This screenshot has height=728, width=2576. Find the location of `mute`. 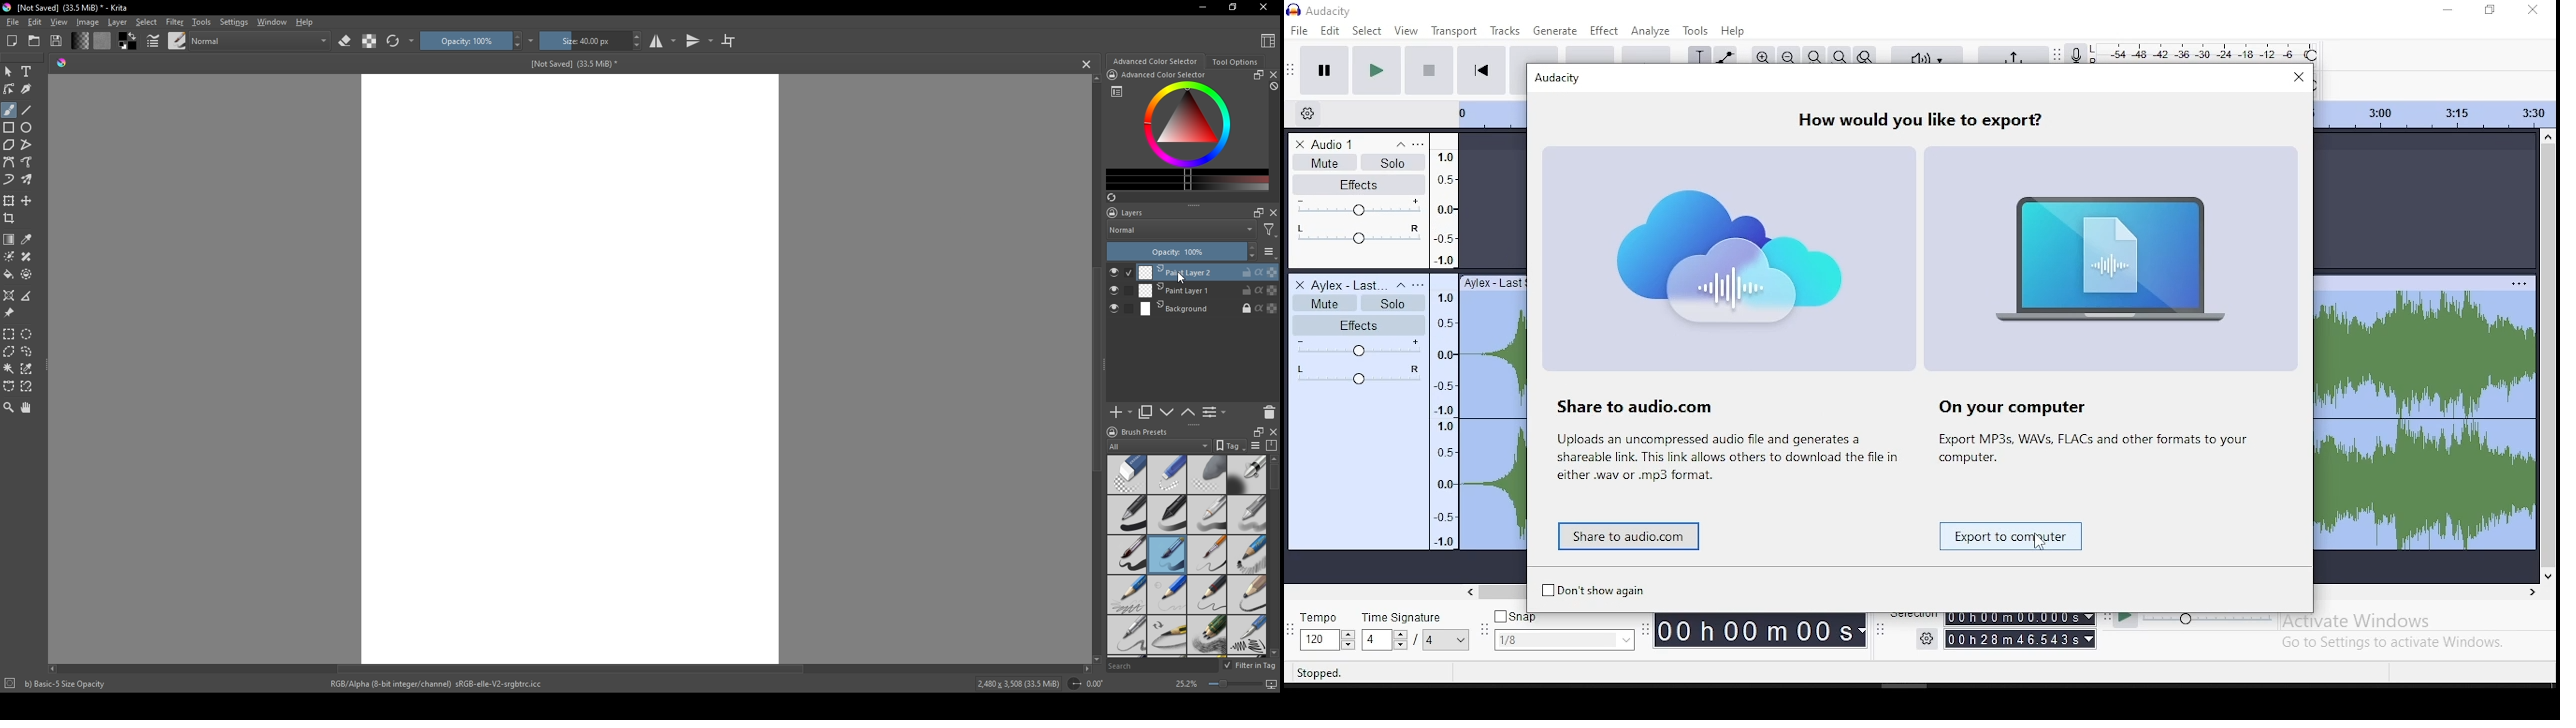

mute is located at coordinates (1326, 303).